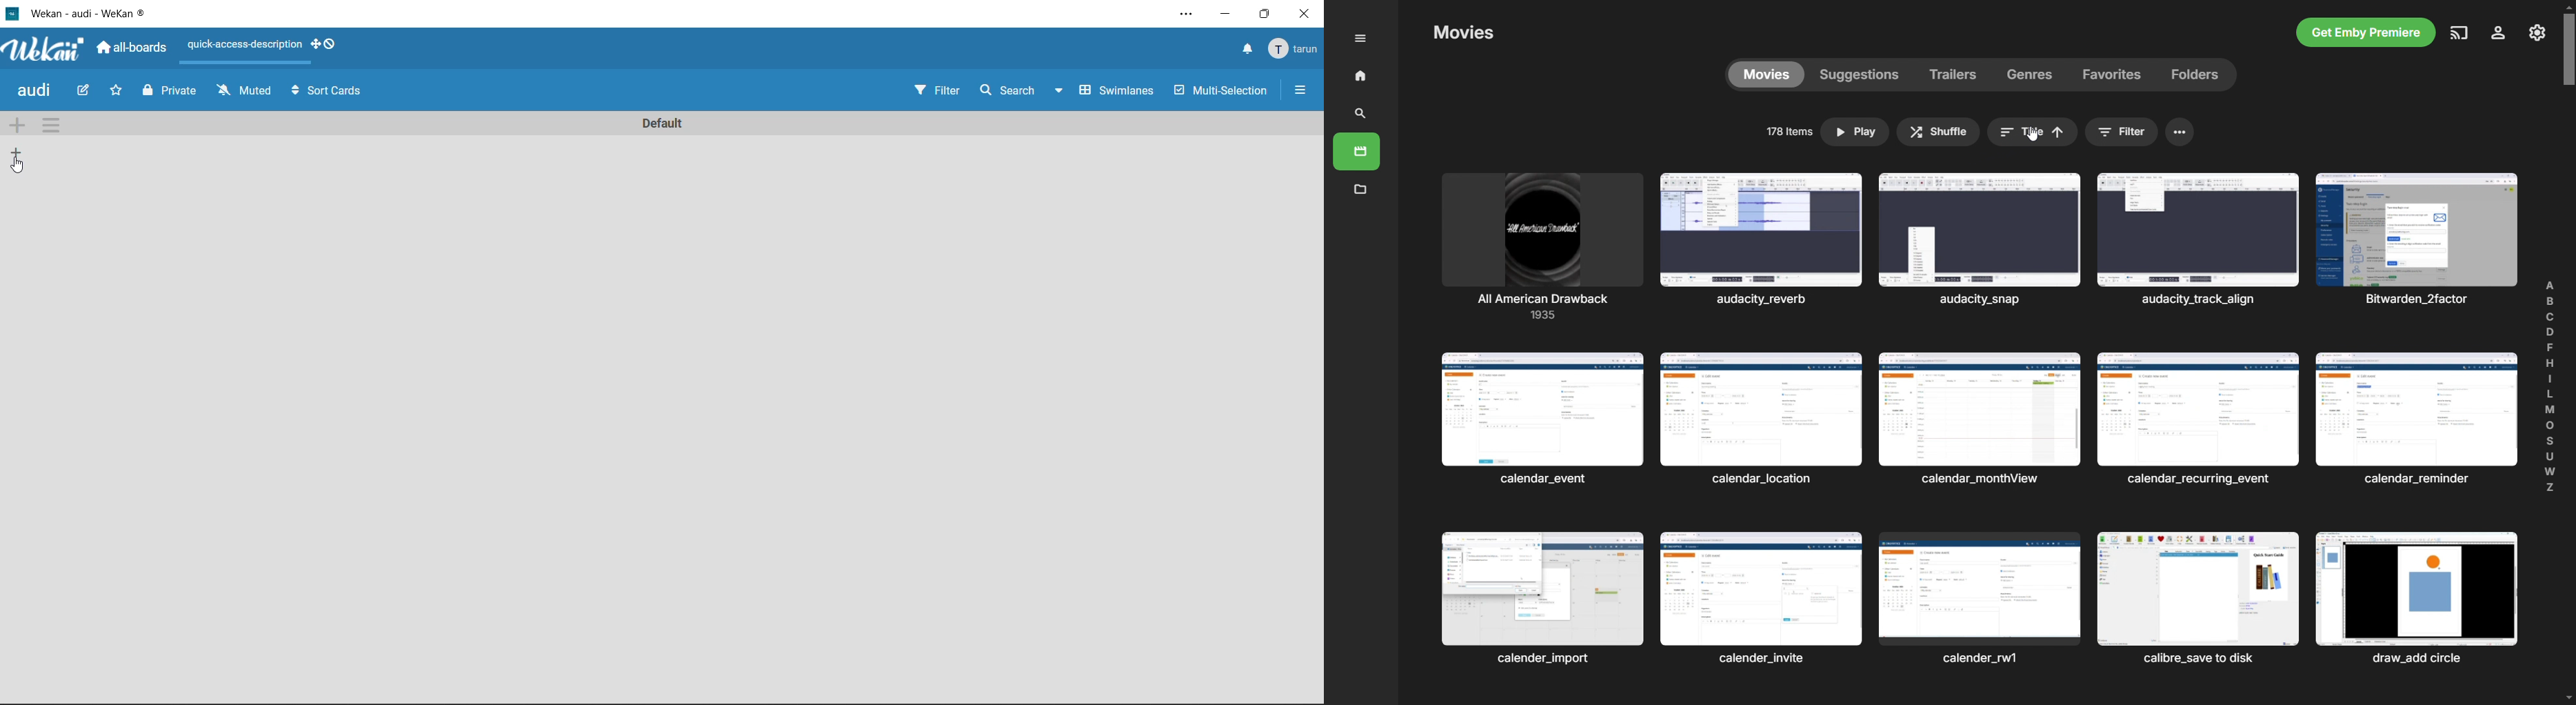 The height and width of the screenshot is (728, 2576). I want to click on Filter, so click(939, 92).